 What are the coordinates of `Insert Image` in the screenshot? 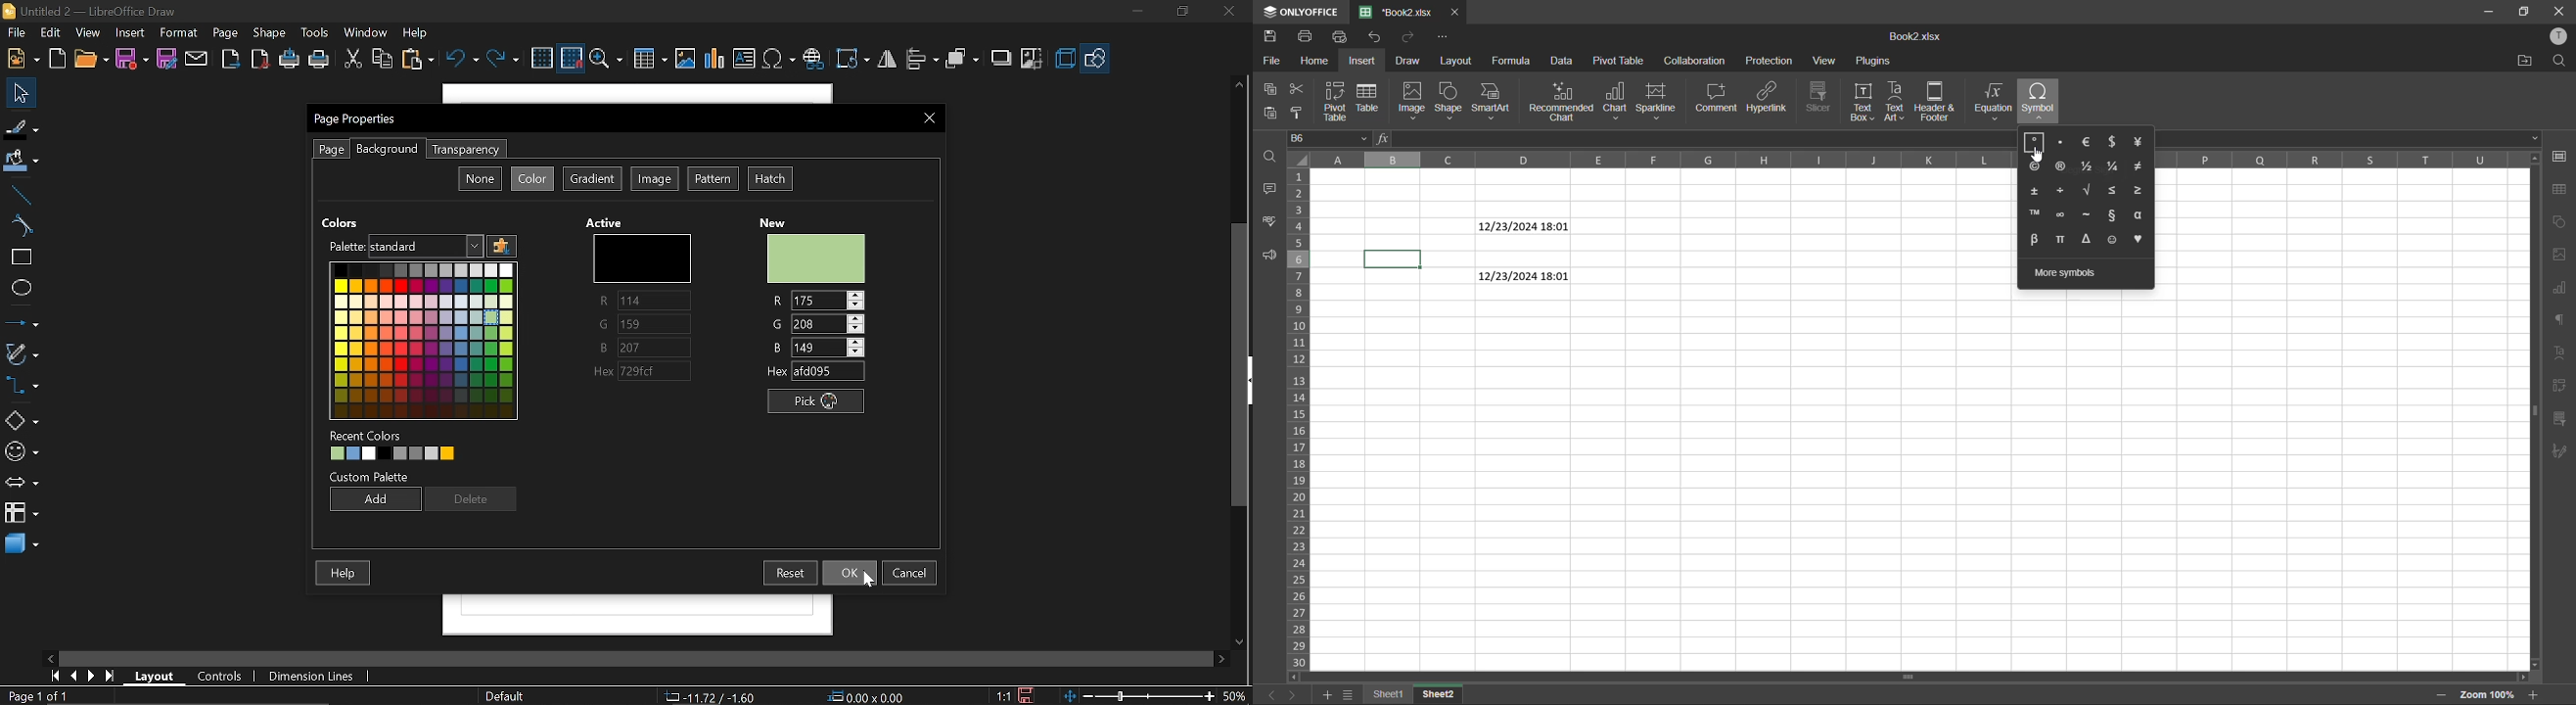 It's located at (686, 60).